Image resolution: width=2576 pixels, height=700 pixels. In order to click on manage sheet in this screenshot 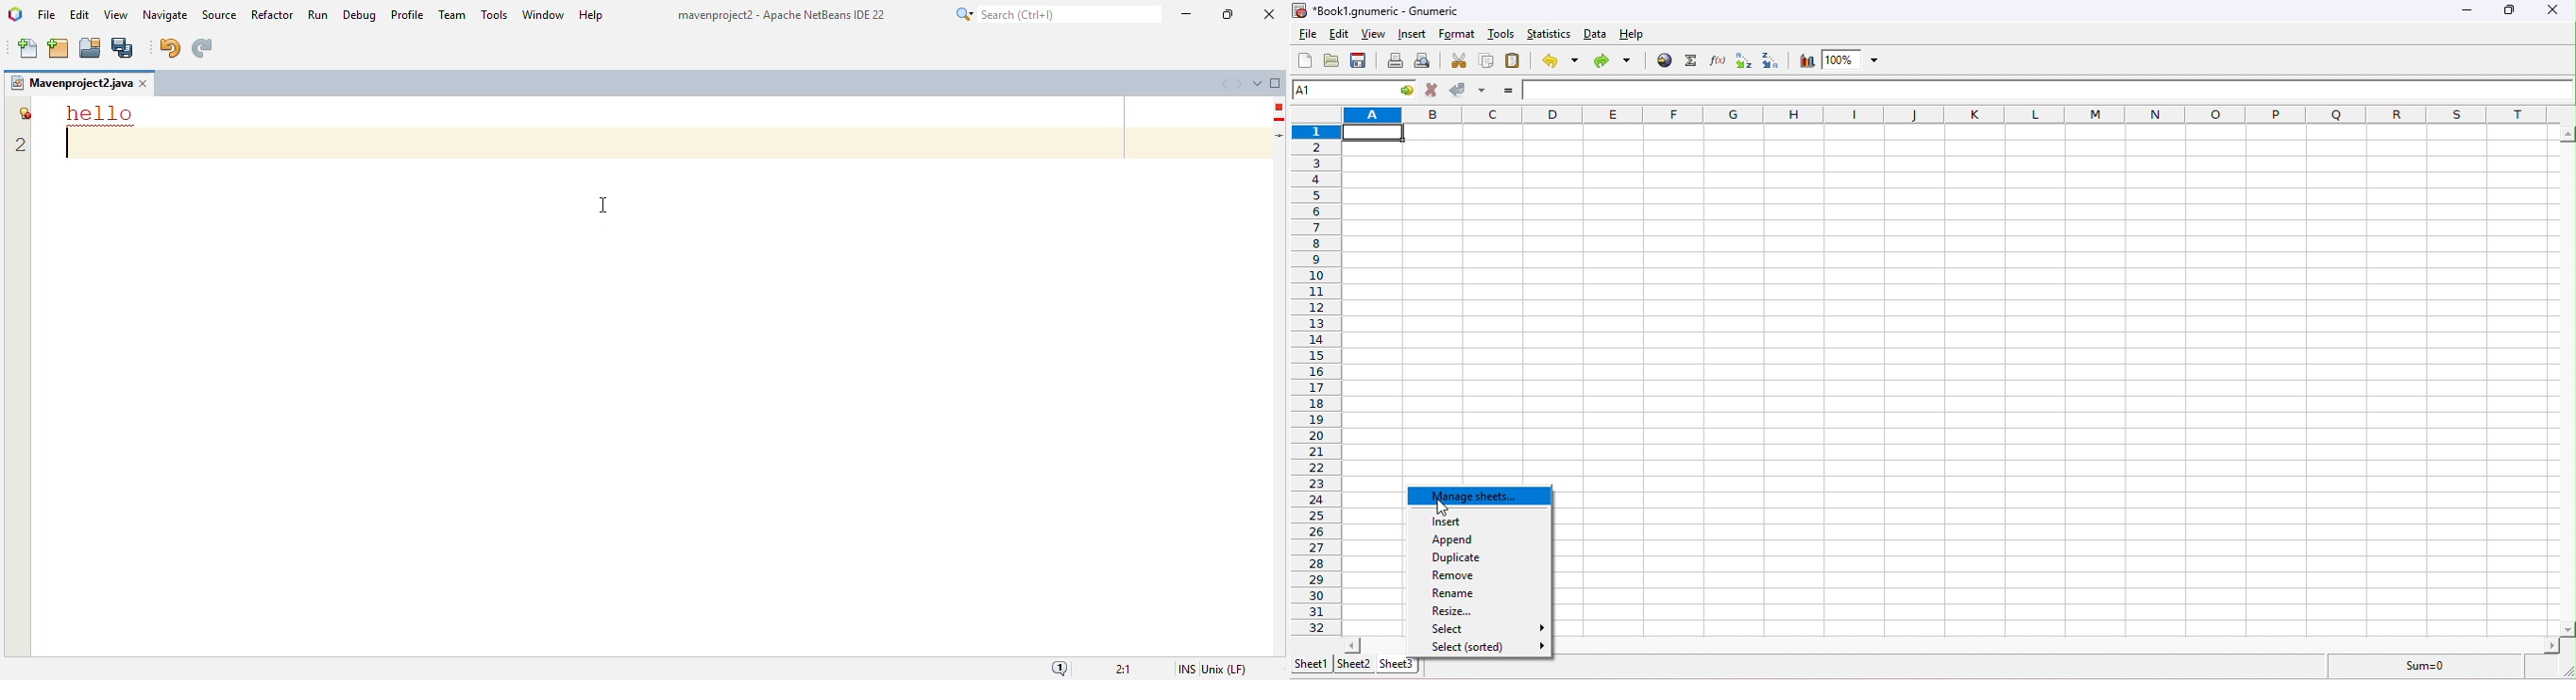, I will do `click(1483, 496)`.